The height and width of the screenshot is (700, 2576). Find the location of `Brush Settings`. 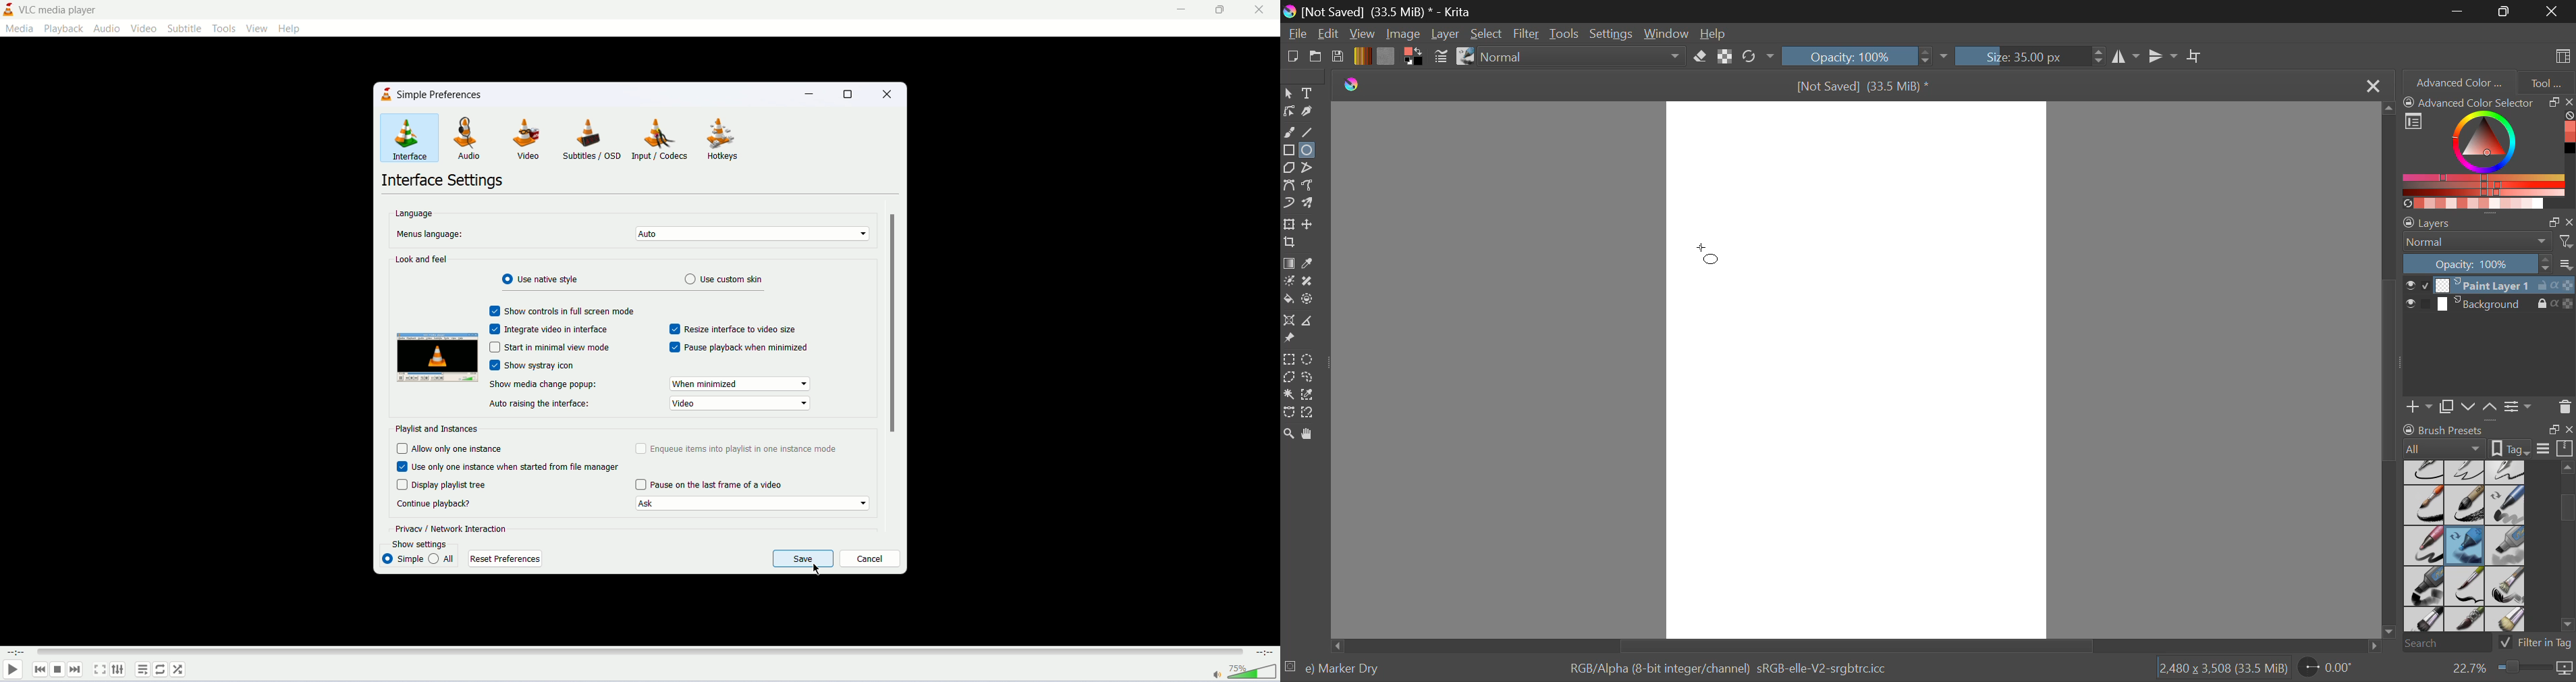

Brush Settings is located at coordinates (1440, 57).